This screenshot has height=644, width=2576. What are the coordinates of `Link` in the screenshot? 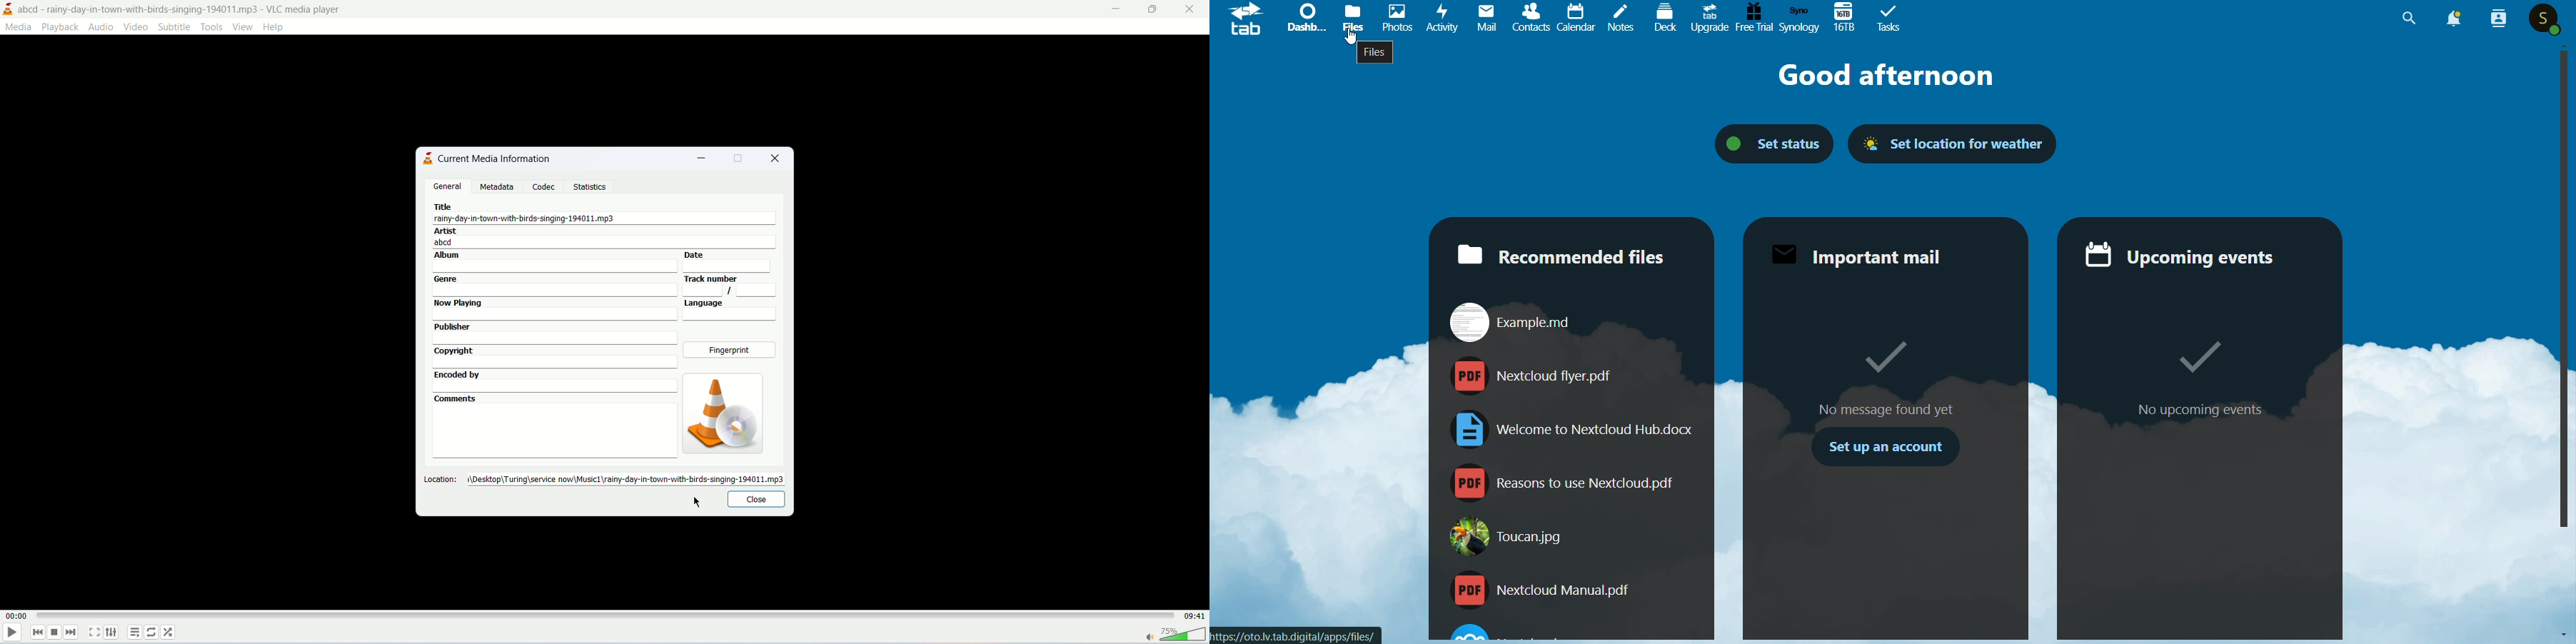 It's located at (1300, 633).